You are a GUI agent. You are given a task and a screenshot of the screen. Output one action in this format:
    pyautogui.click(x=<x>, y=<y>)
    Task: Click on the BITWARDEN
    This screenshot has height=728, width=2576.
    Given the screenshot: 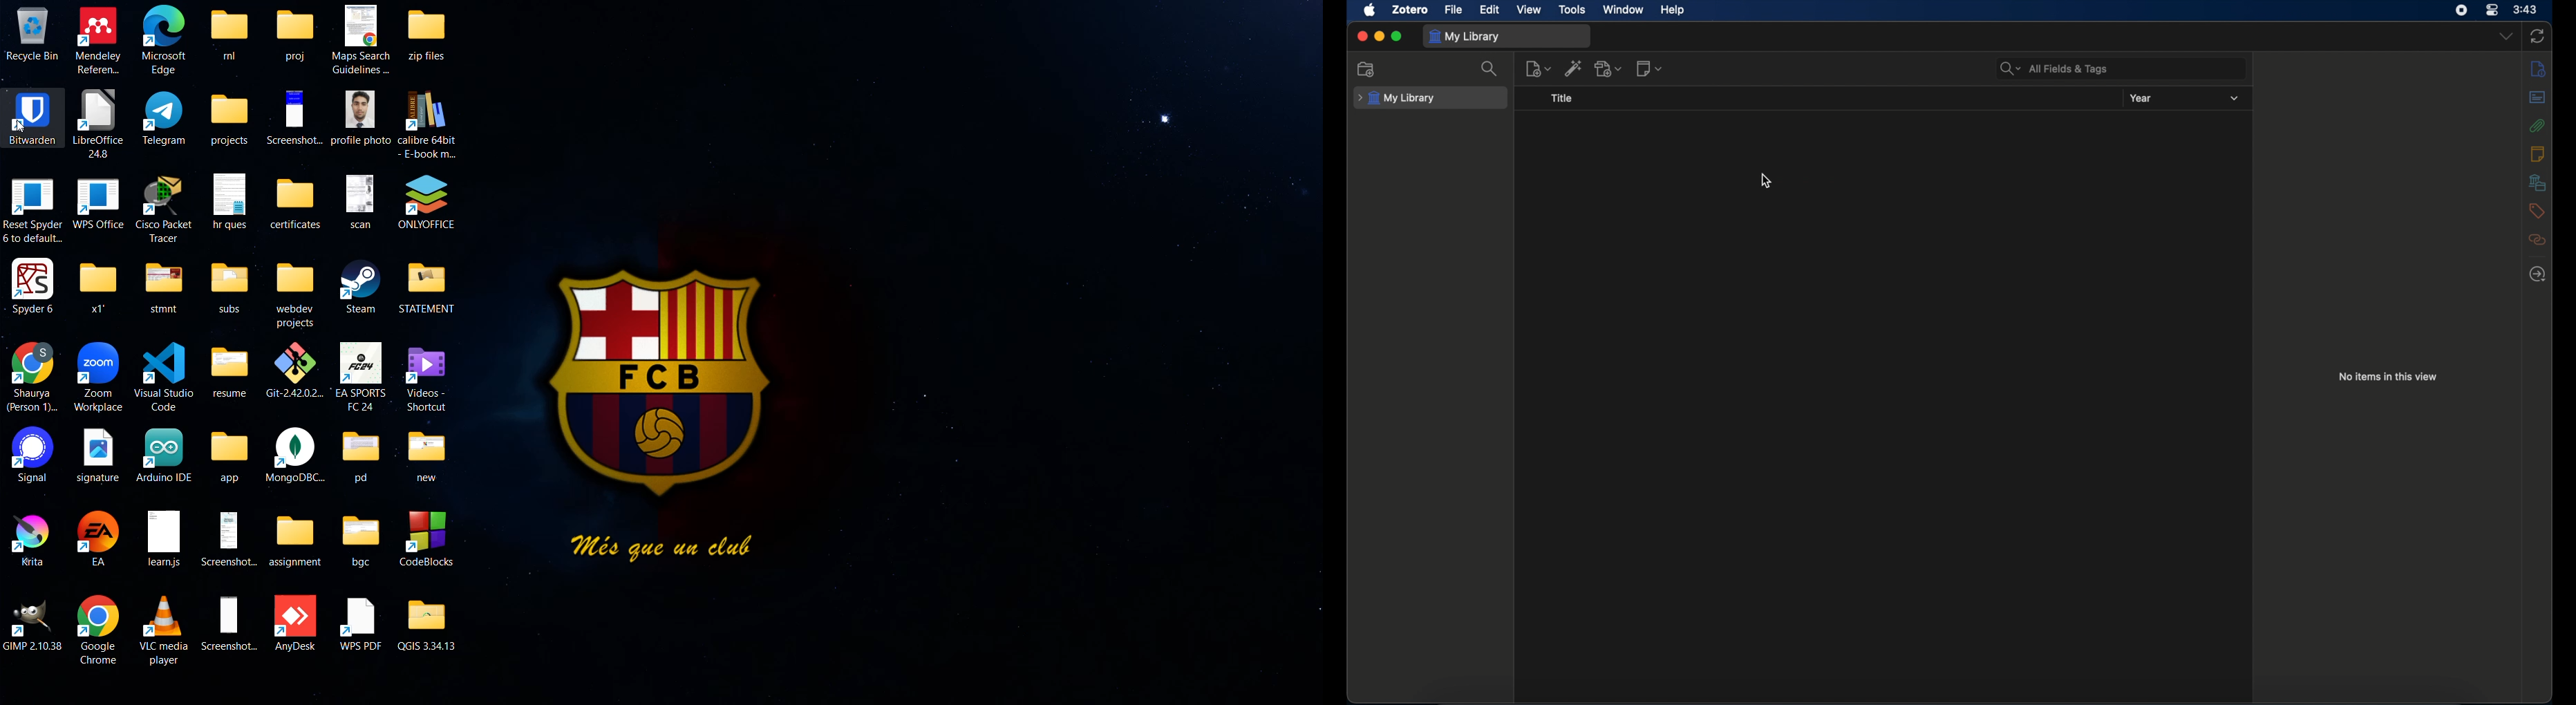 What is the action you would take?
    pyautogui.click(x=32, y=116)
    